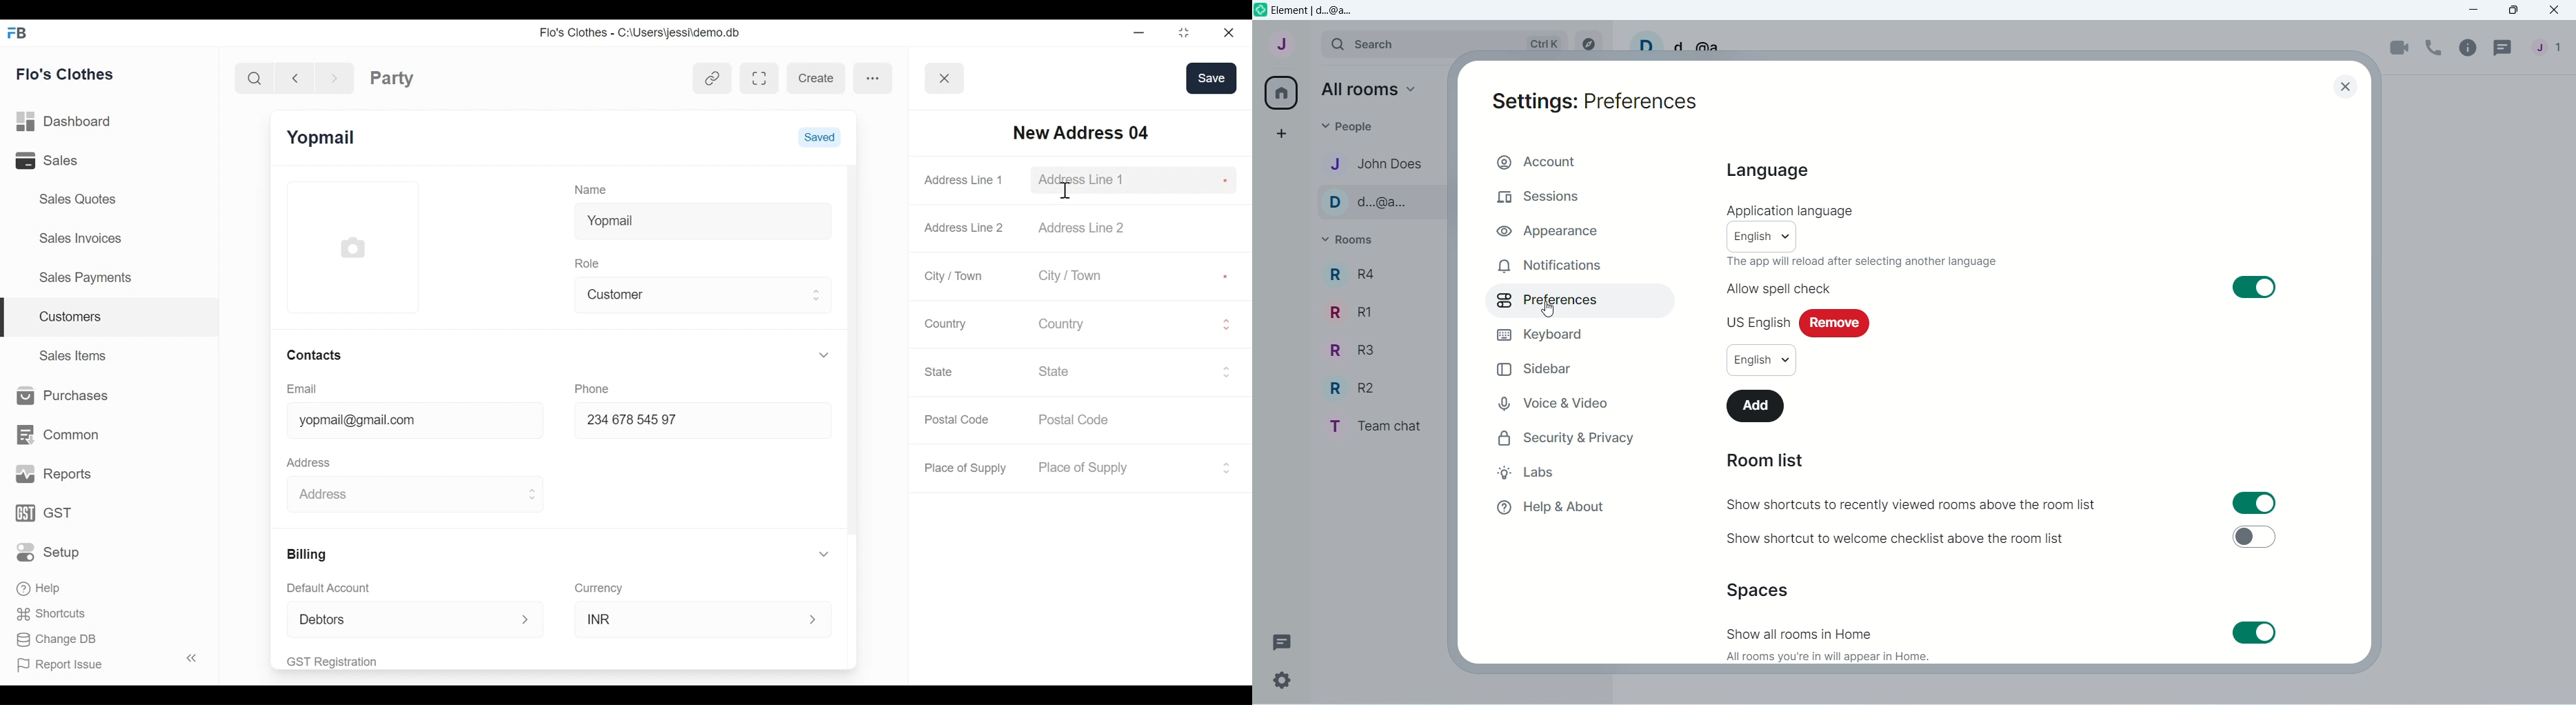  Describe the element at coordinates (1778, 286) in the screenshot. I see `Allow spell check` at that location.